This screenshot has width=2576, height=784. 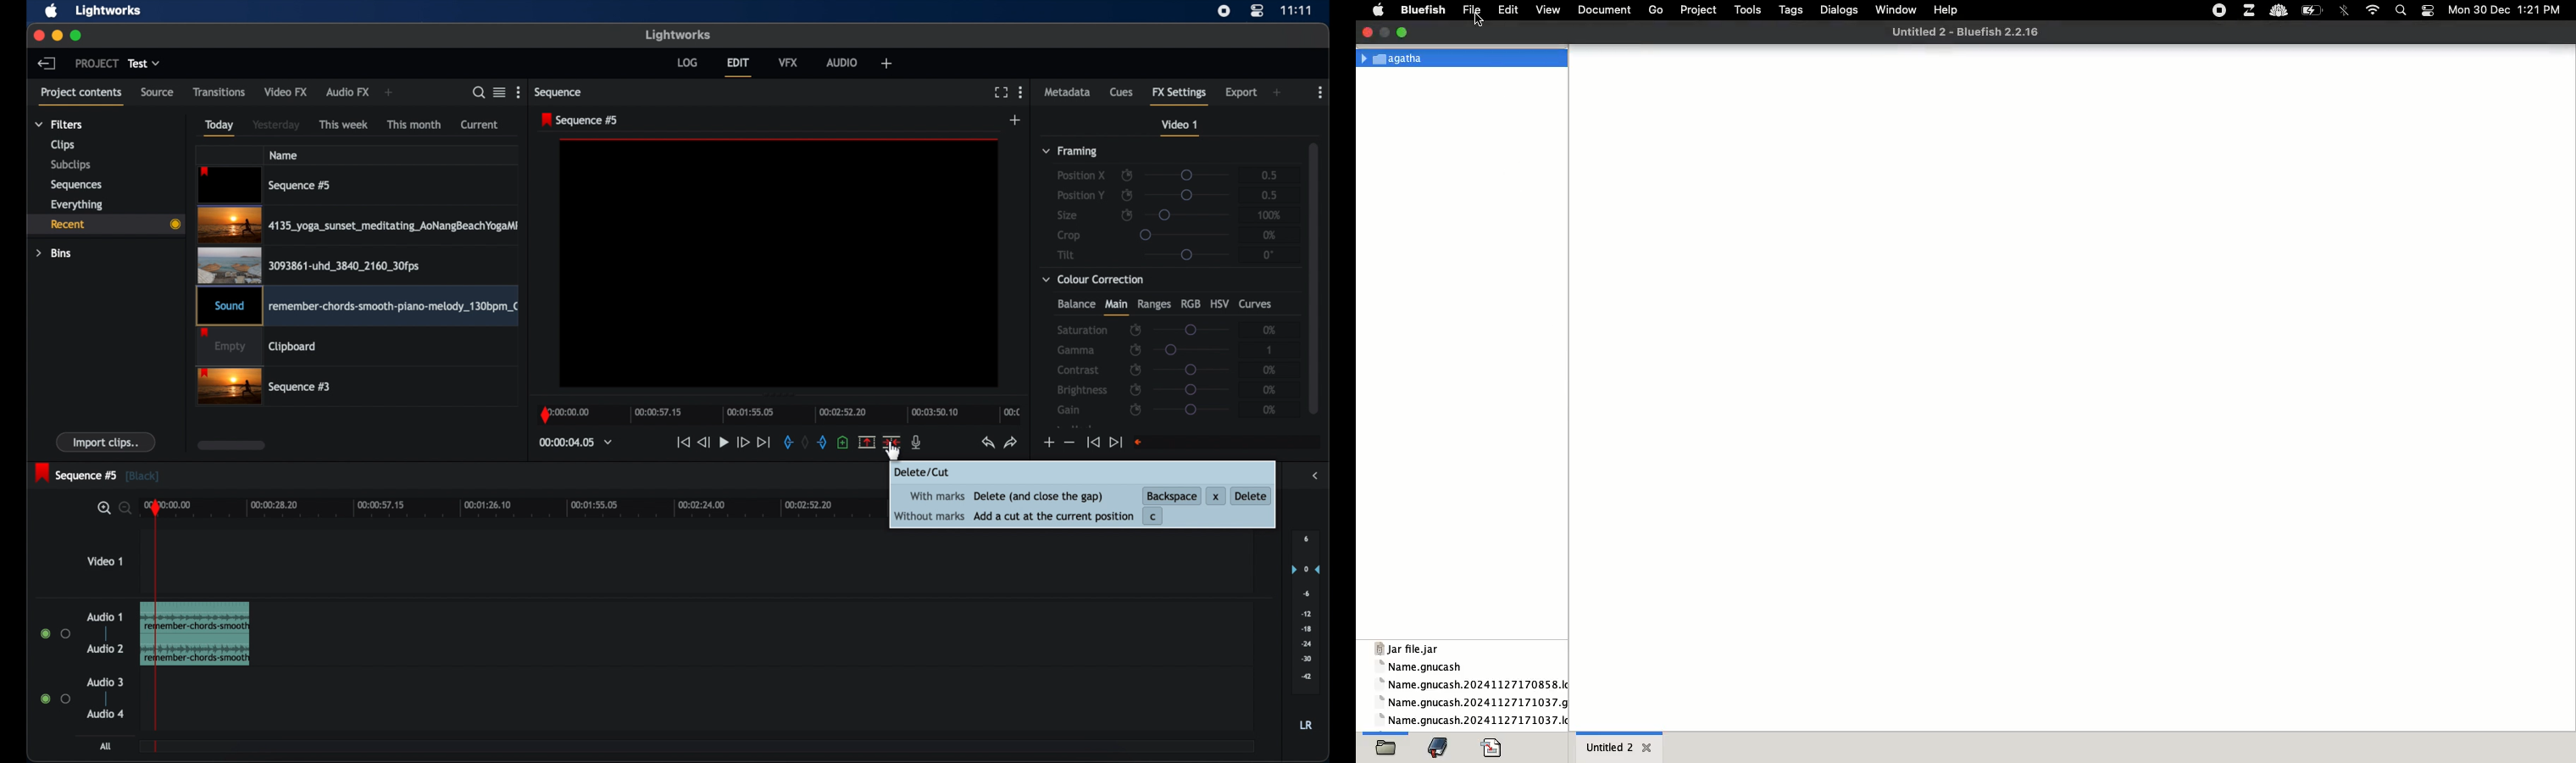 I want to click on tooltip, so click(x=929, y=473).